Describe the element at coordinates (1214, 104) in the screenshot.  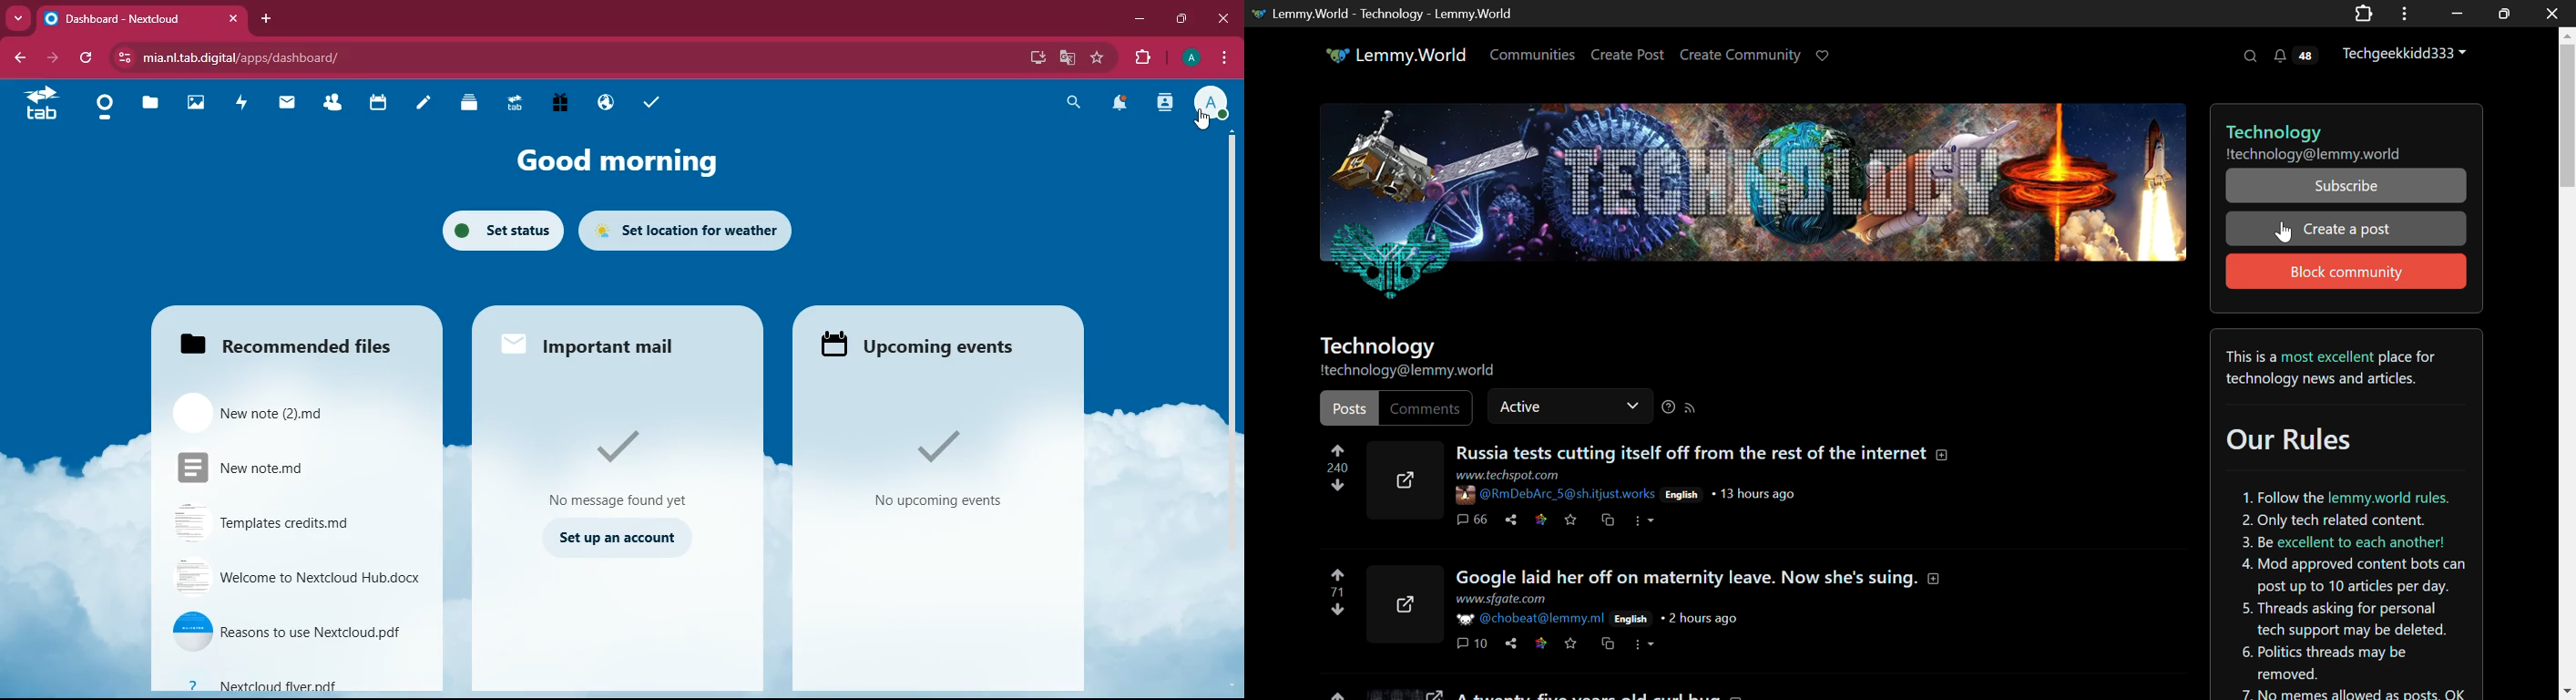
I see `profile` at that location.